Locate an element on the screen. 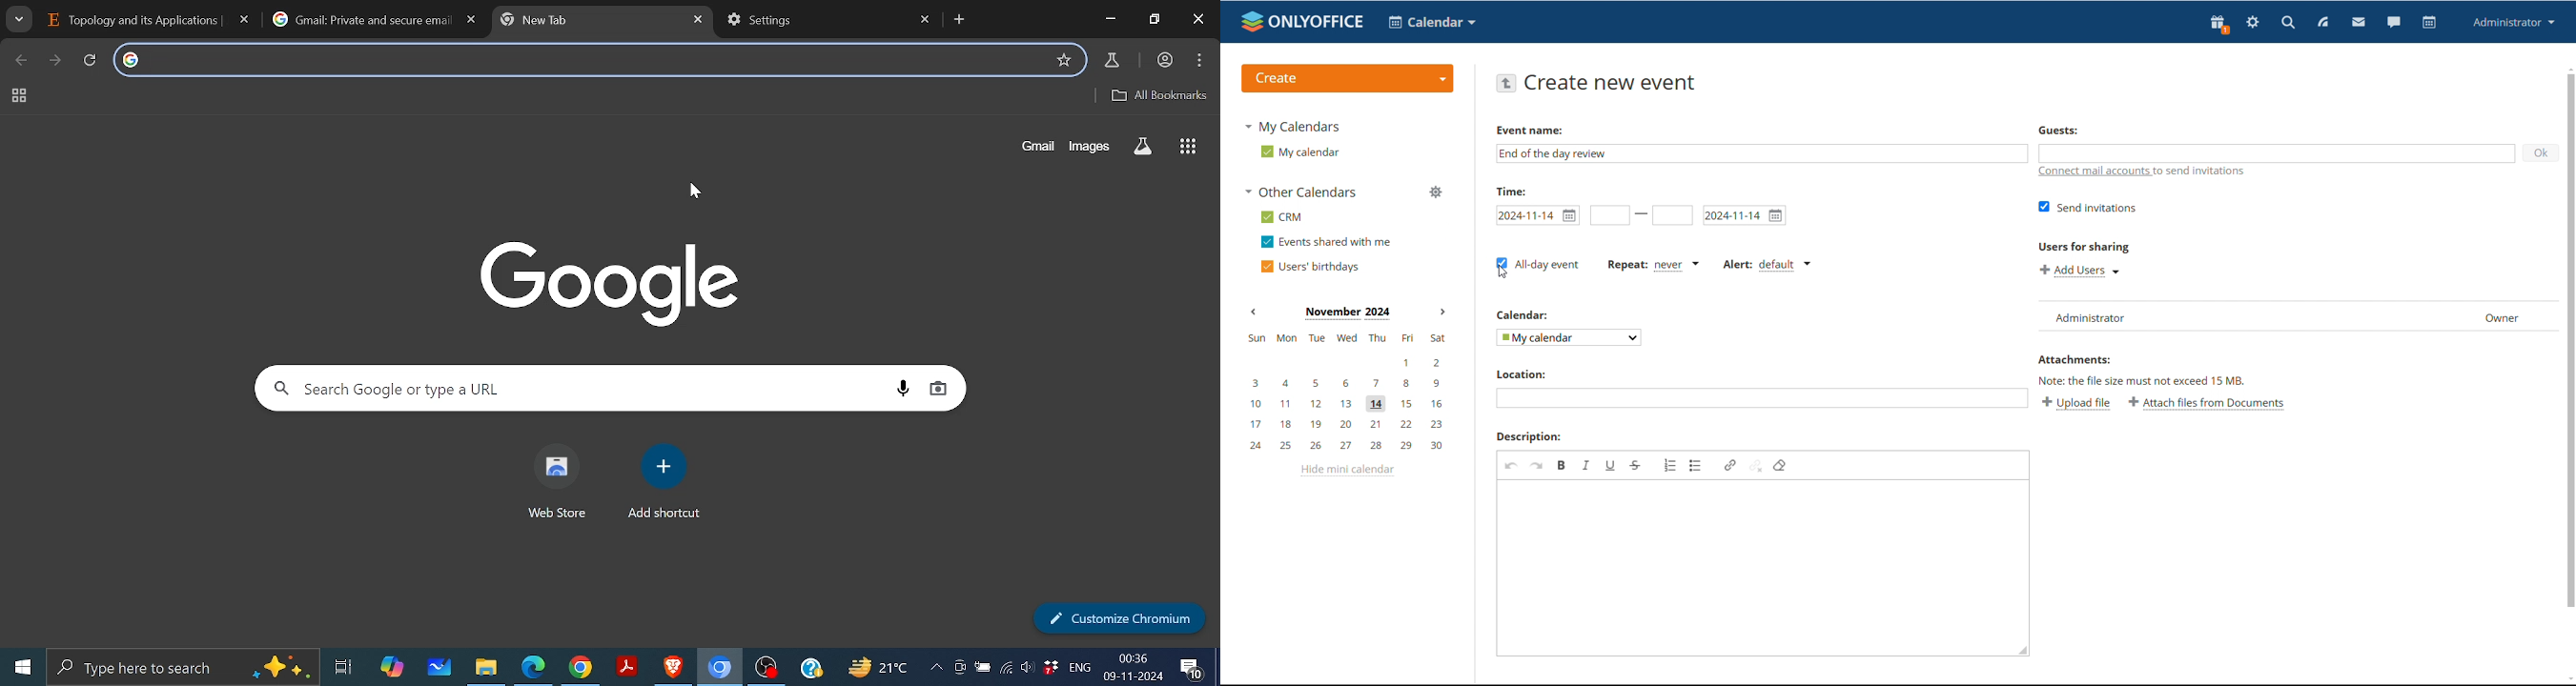 This screenshot has width=2576, height=700. Search Labs is located at coordinates (1142, 147).